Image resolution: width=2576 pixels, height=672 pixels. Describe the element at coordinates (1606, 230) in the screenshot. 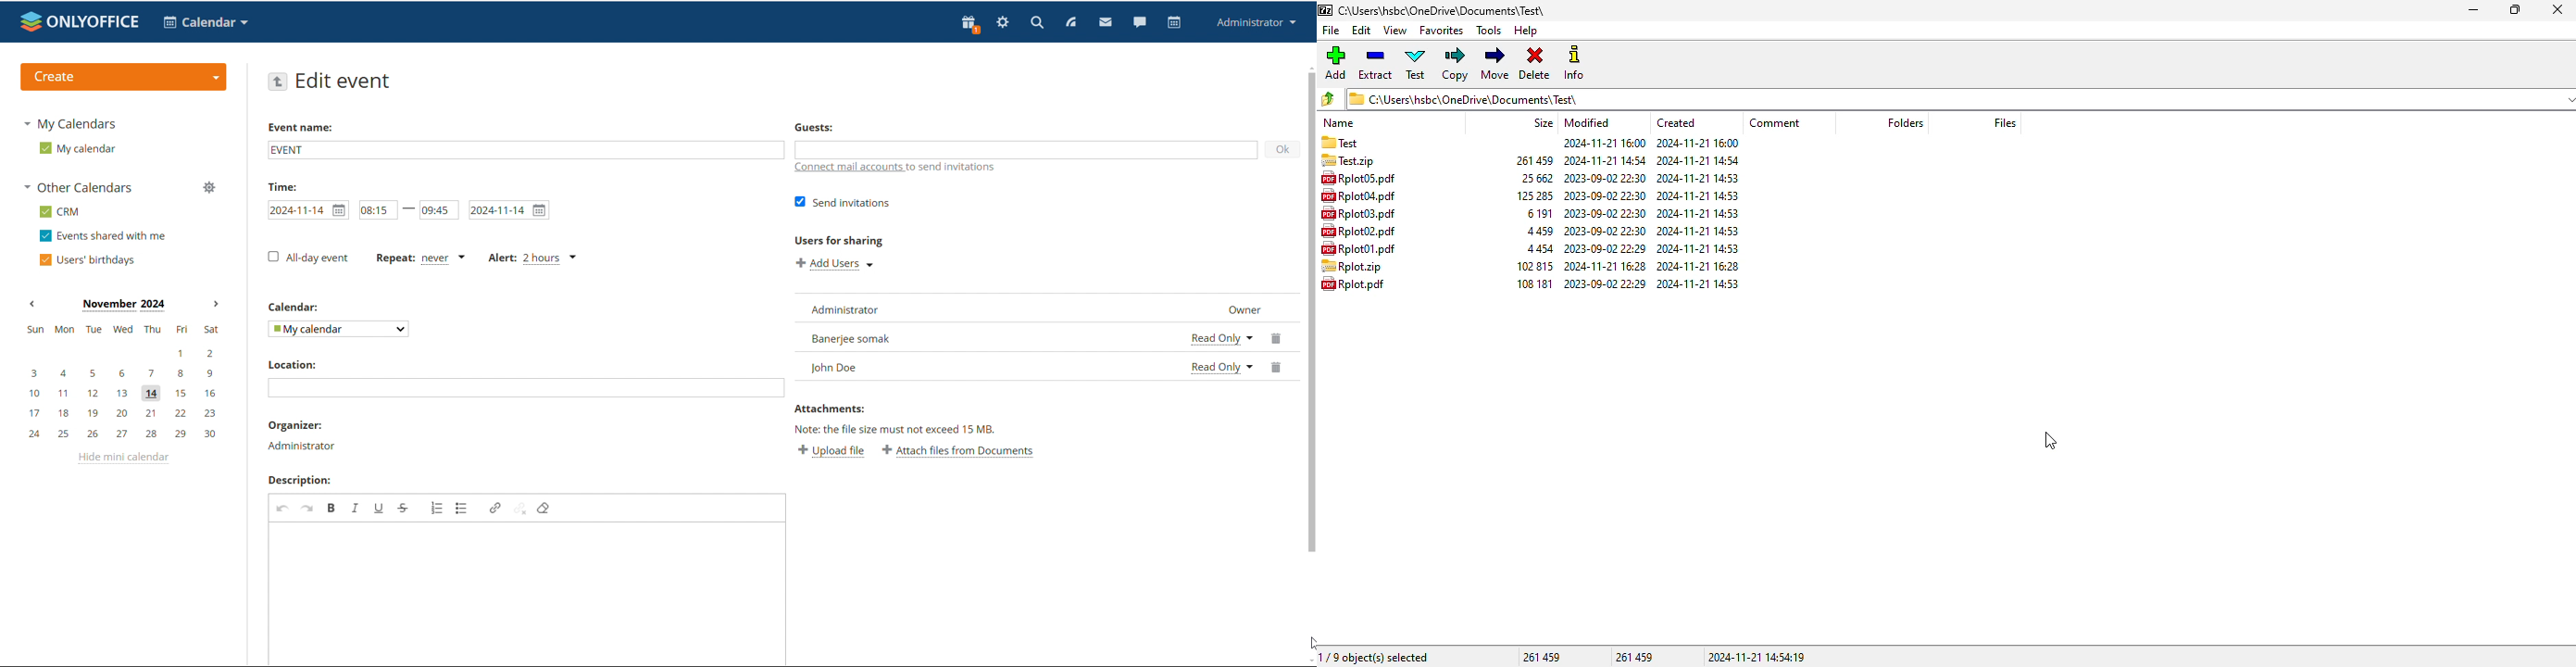

I see `modified date & time` at that location.